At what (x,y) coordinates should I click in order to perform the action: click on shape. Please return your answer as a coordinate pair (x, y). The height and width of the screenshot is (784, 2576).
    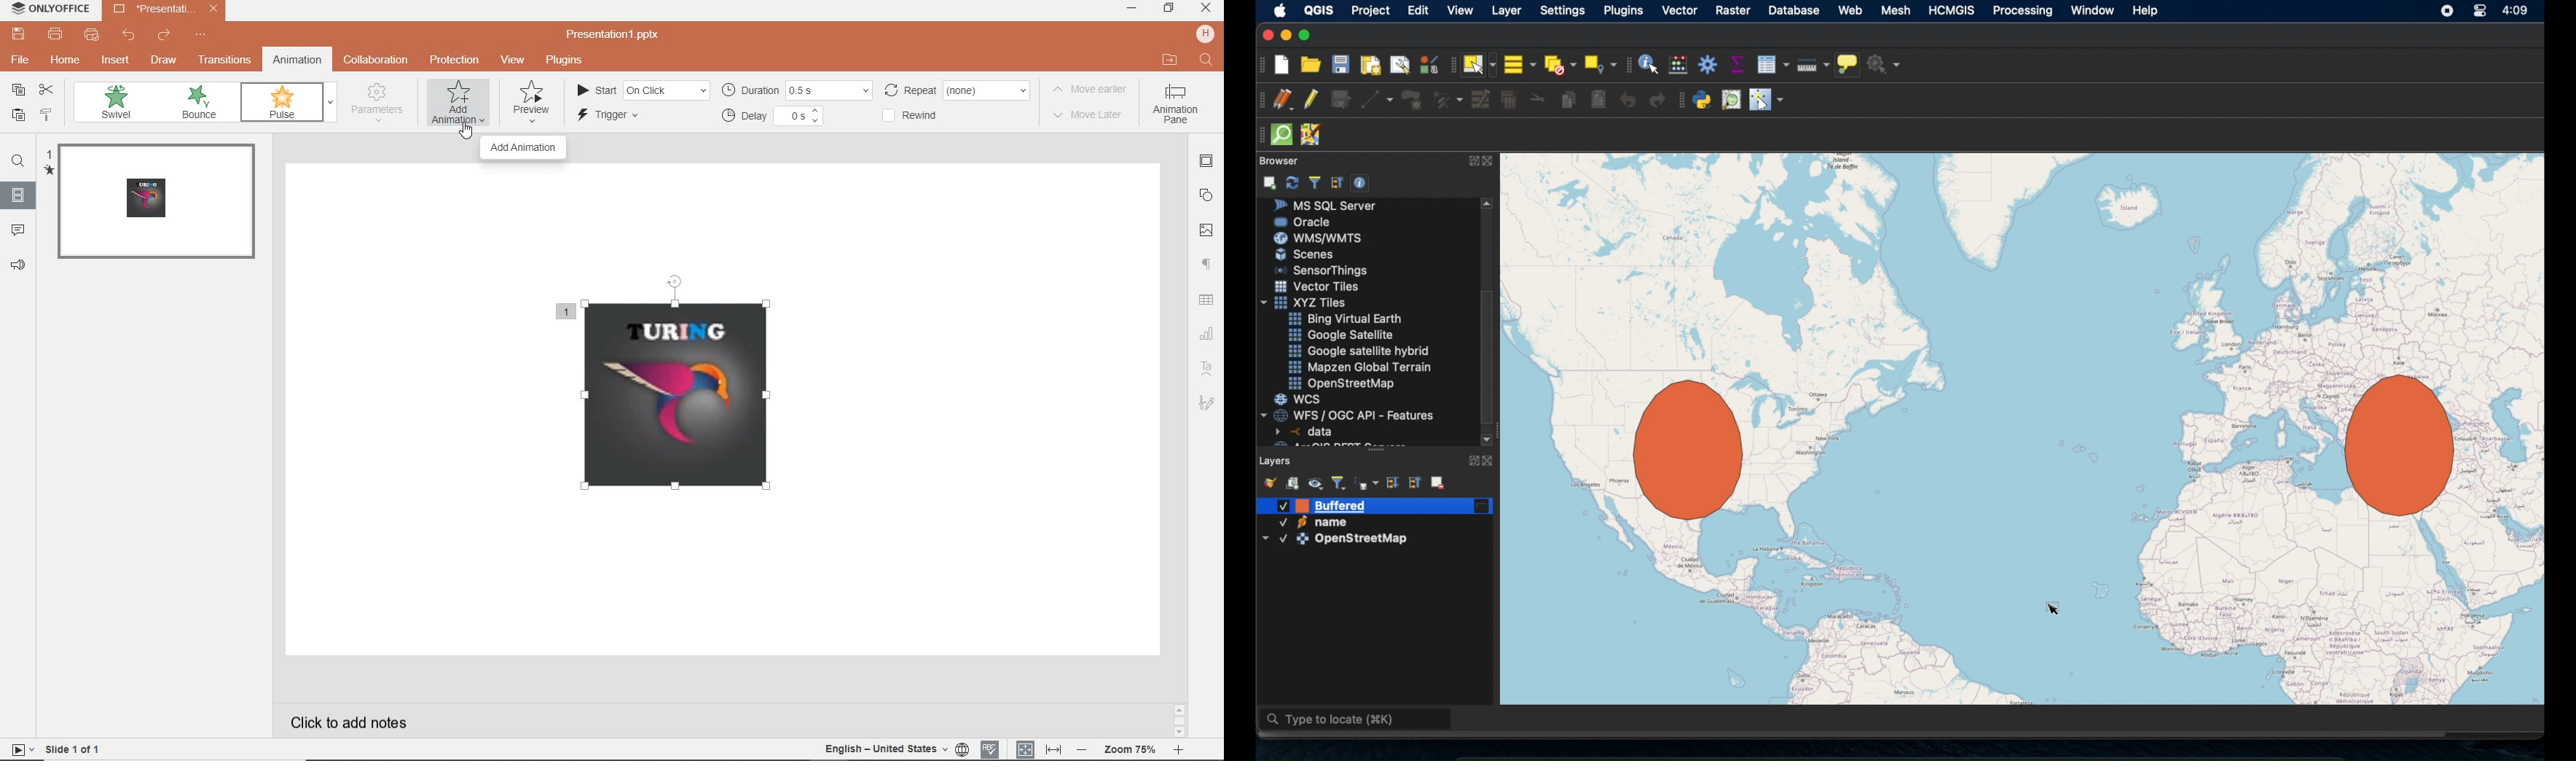
    Looking at the image, I should click on (1206, 195).